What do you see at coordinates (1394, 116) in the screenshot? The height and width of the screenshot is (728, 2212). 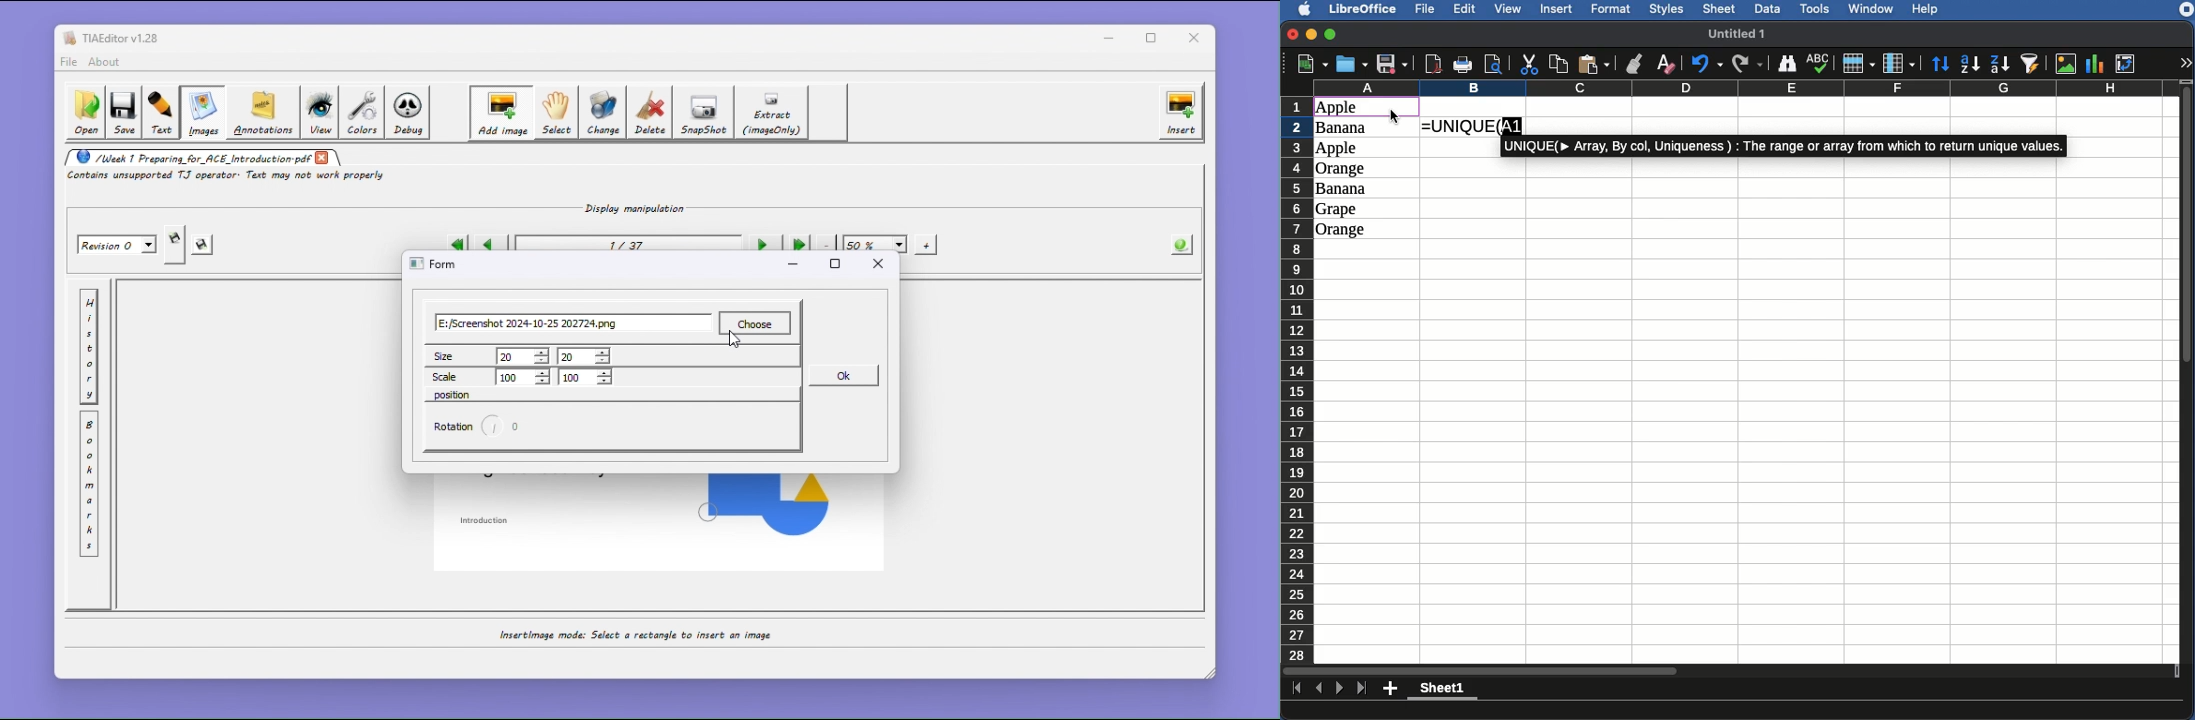 I see `Cursor` at bounding box center [1394, 116].